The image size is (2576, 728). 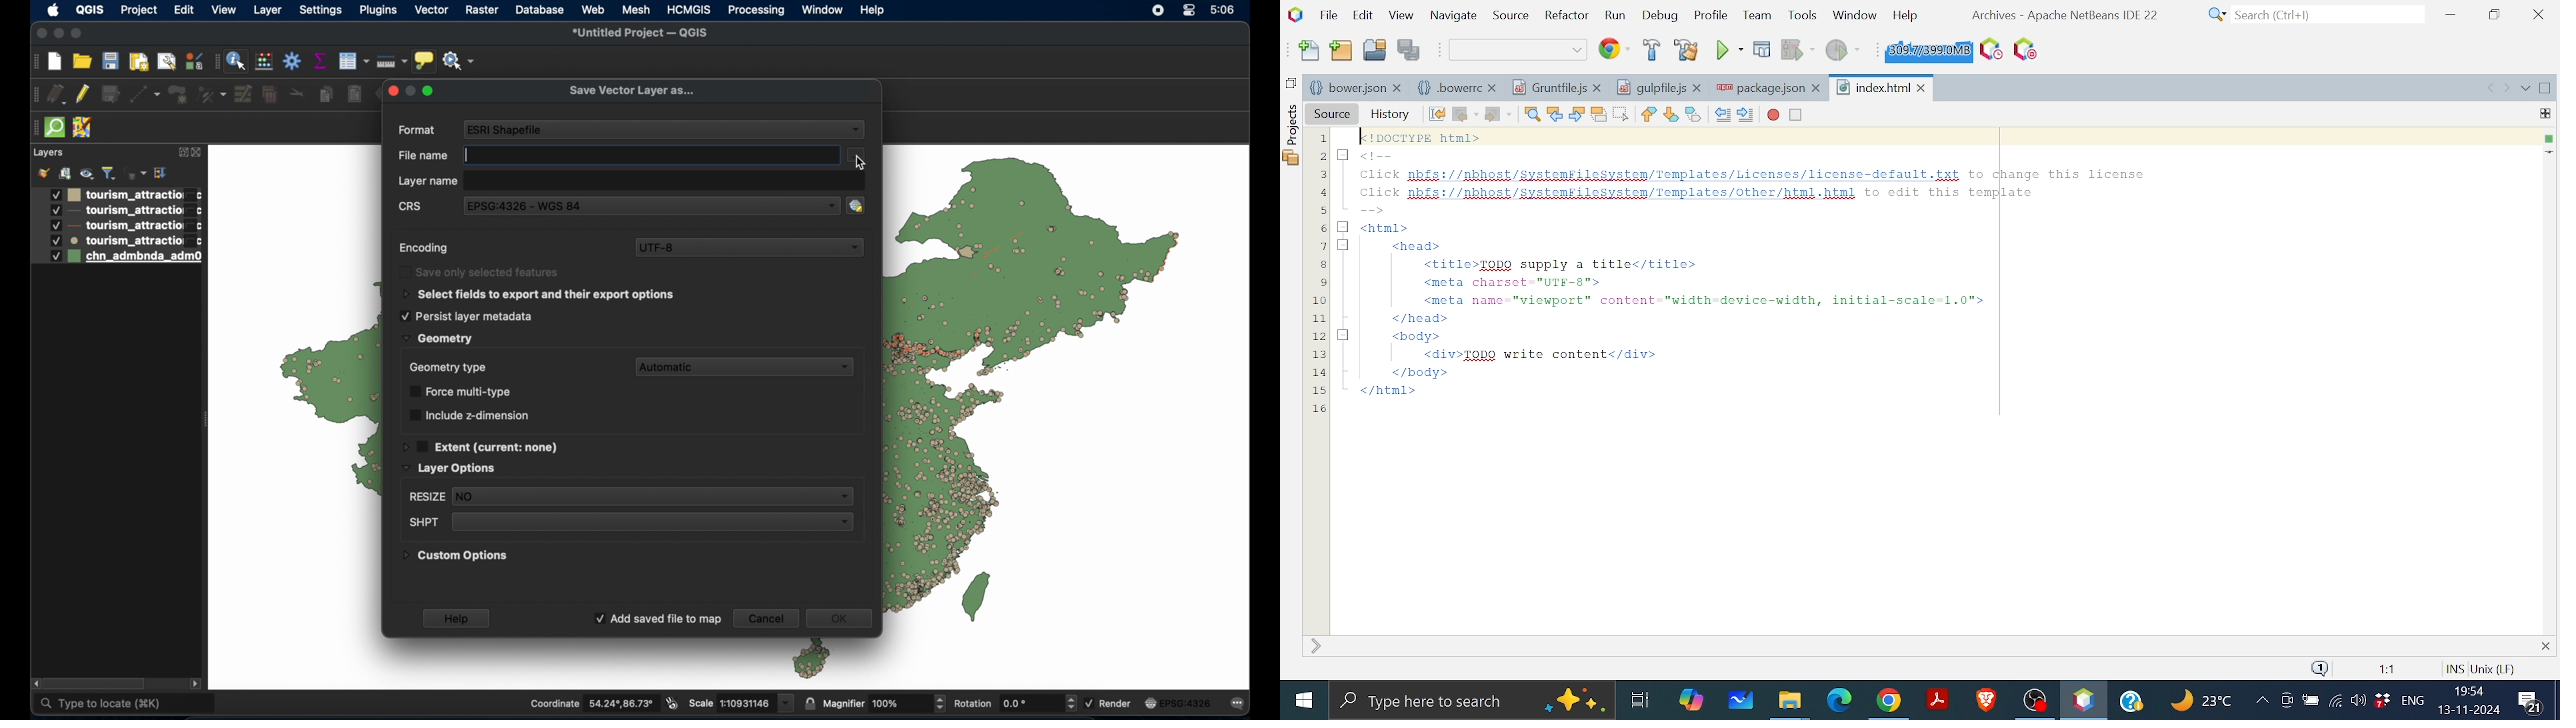 I want to click on dropdown, so click(x=856, y=131).